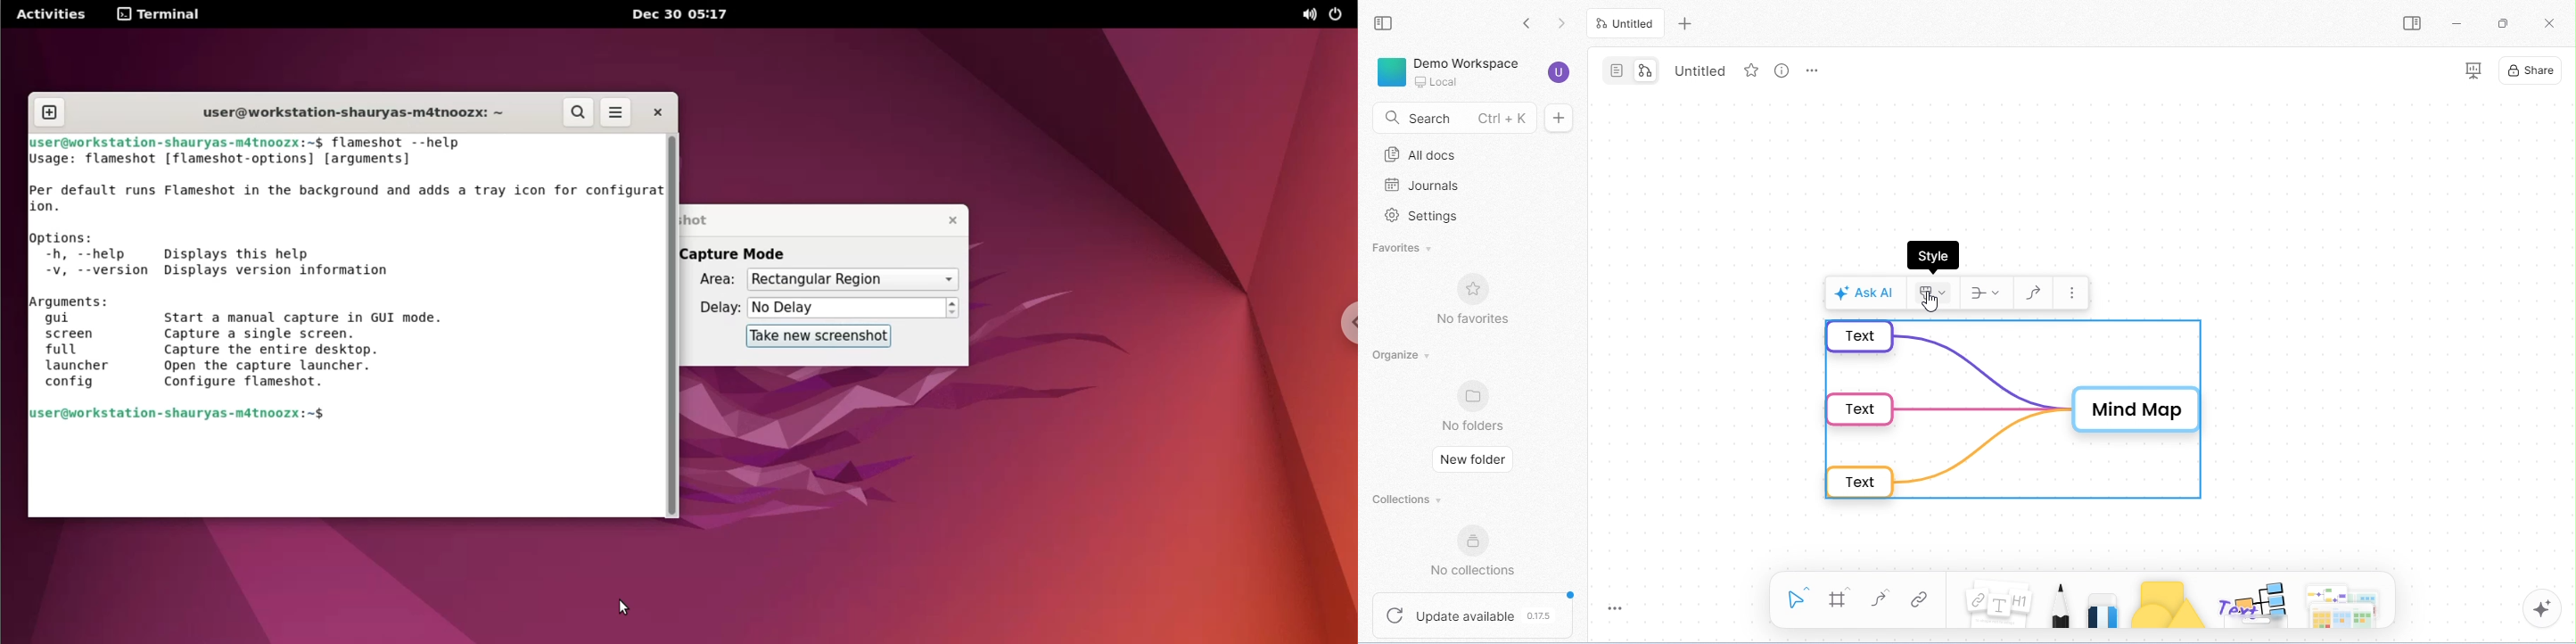  What do you see at coordinates (1616, 70) in the screenshot?
I see `page mode` at bounding box center [1616, 70].